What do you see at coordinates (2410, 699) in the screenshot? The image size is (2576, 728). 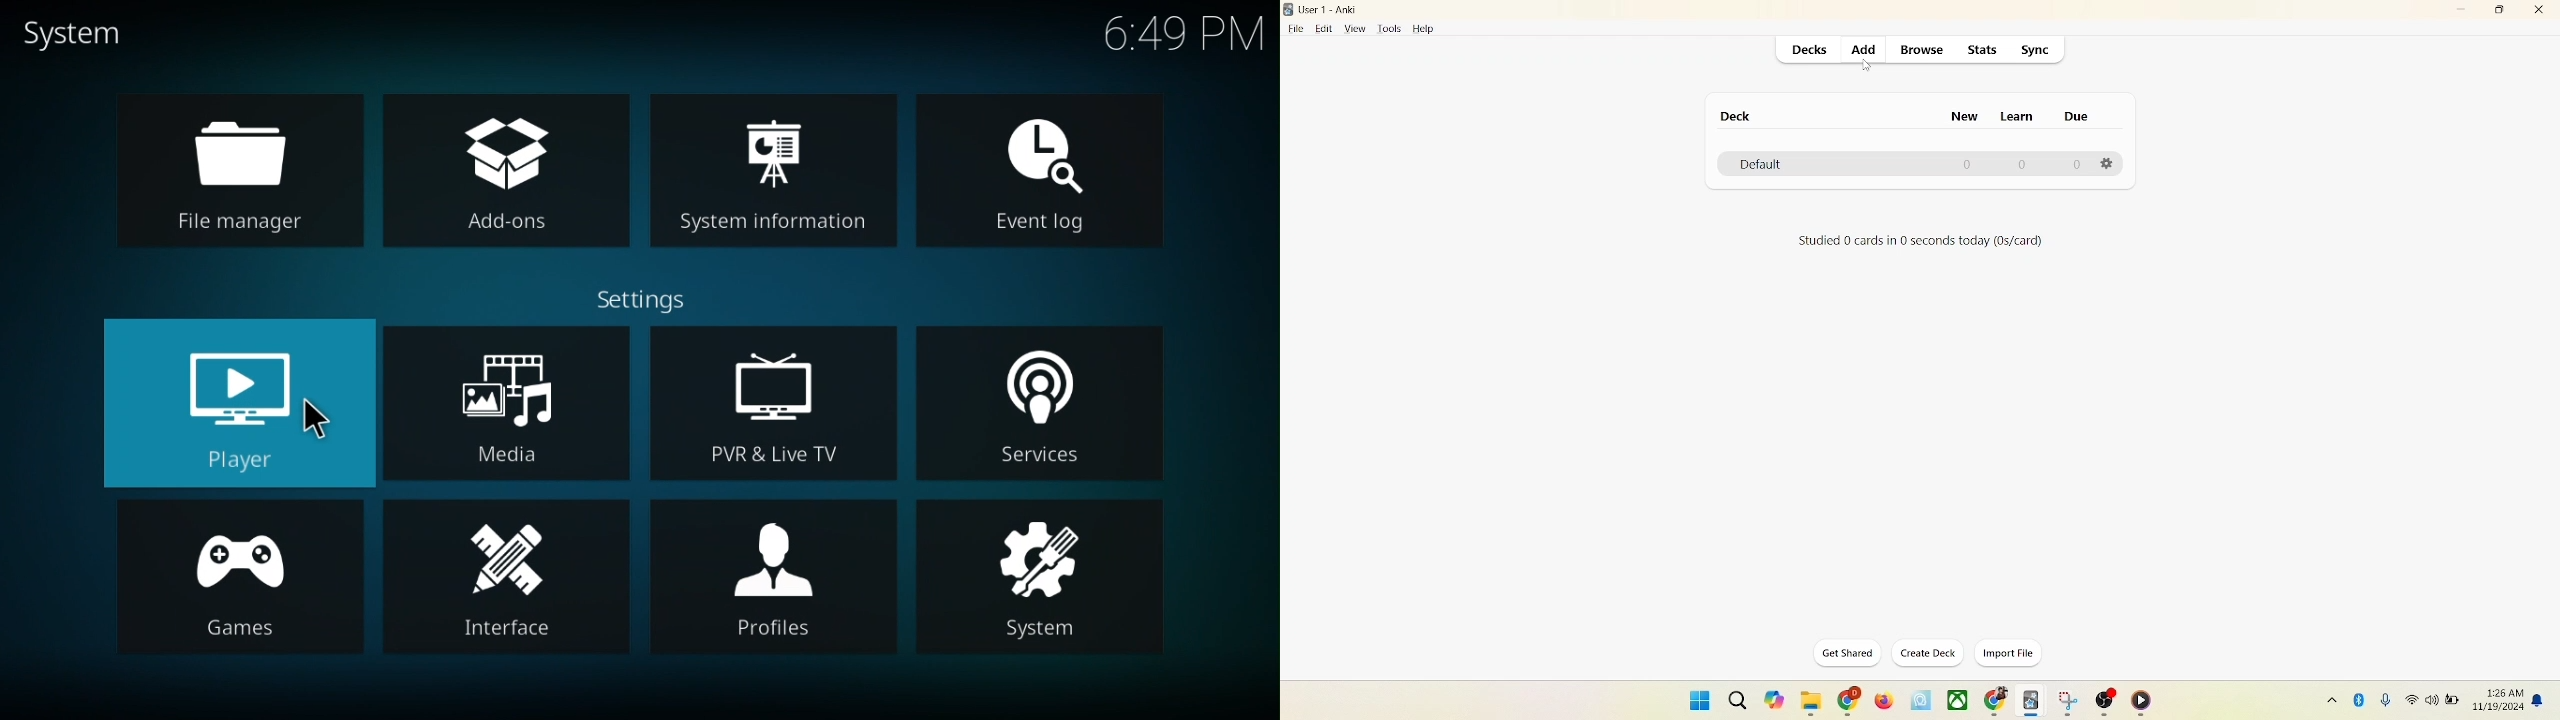 I see `wifi` at bounding box center [2410, 699].